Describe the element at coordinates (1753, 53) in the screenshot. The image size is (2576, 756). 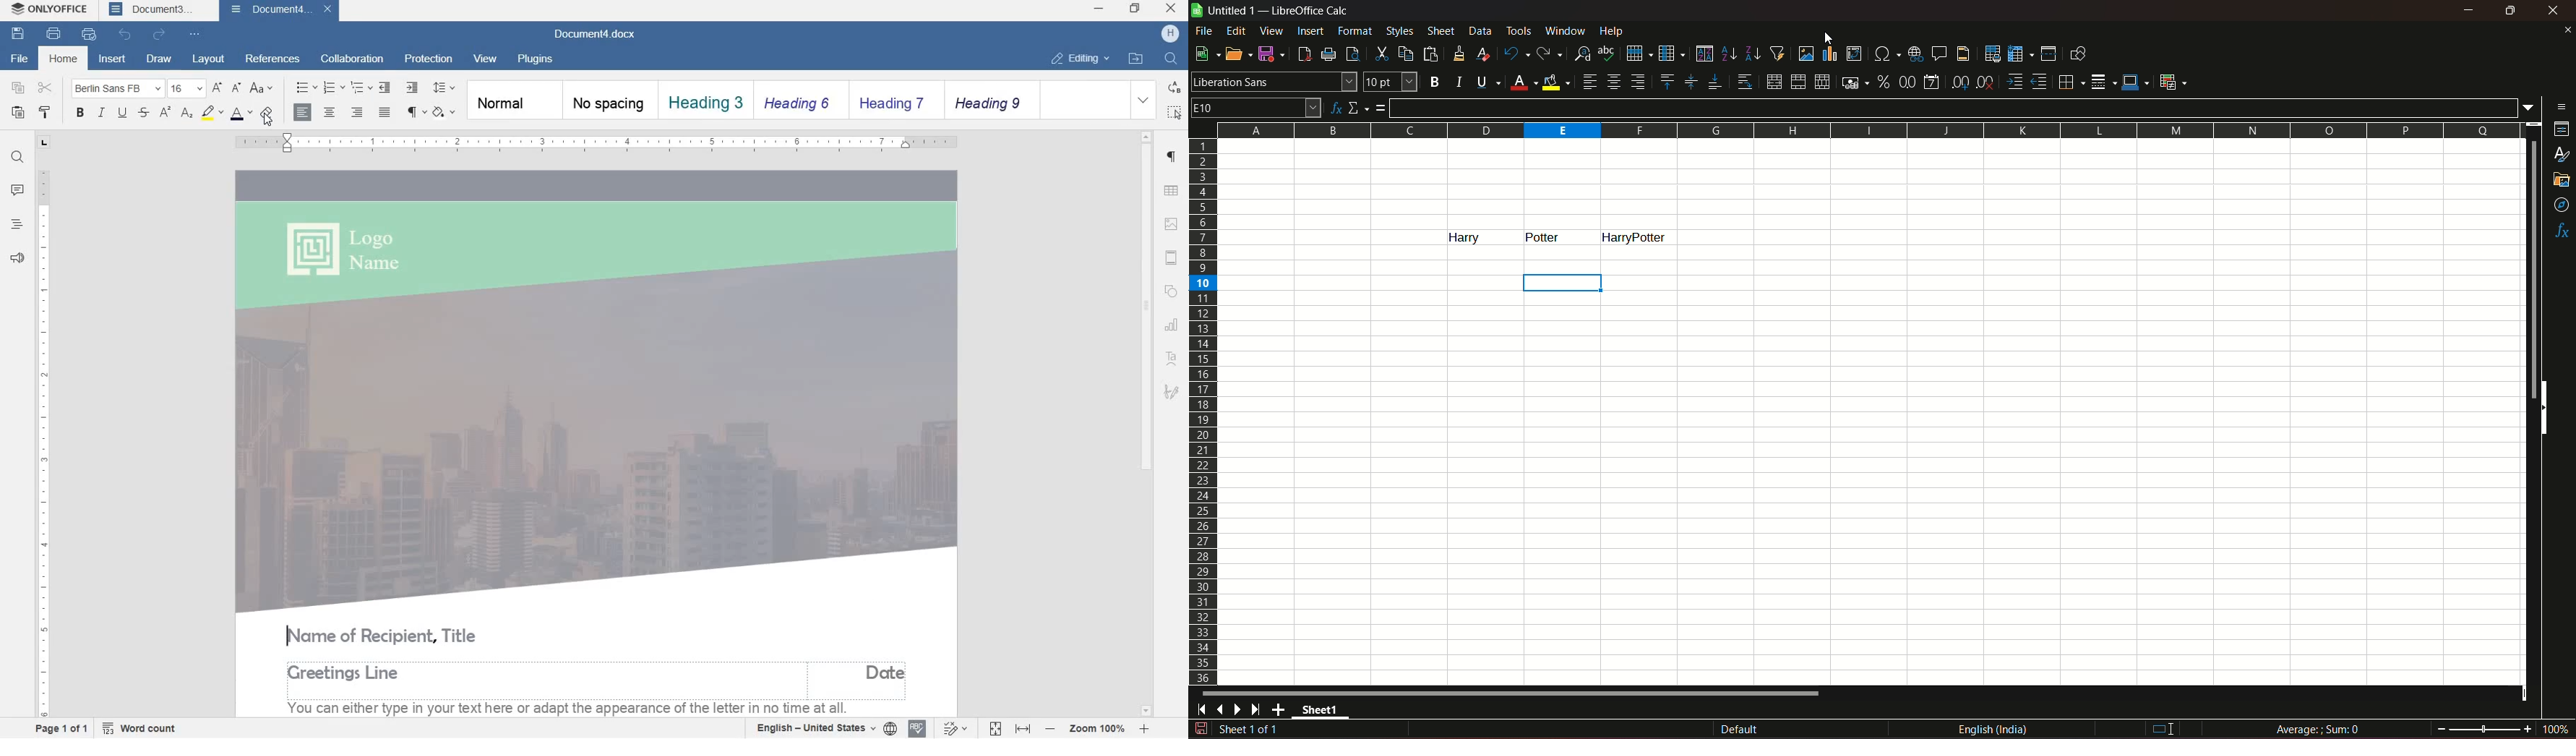
I see `sort desending` at that location.